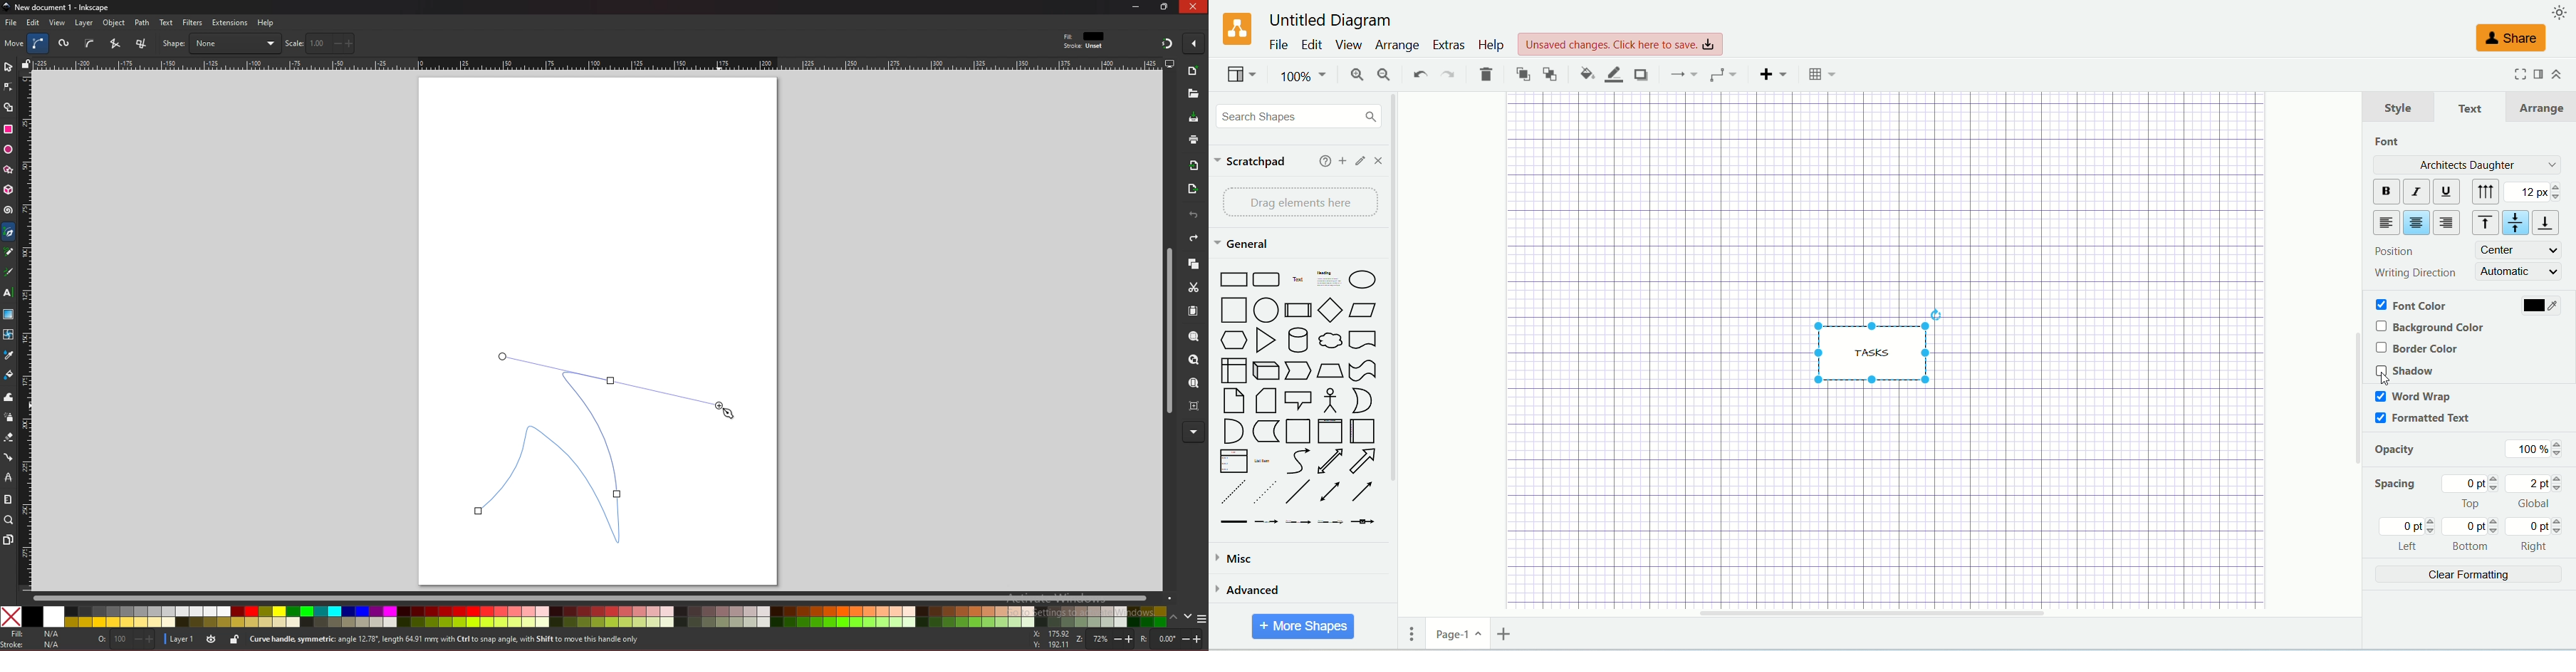  What do you see at coordinates (2416, 349) in the screenshot?
I see `border color` at bounding box center [2416, 349].